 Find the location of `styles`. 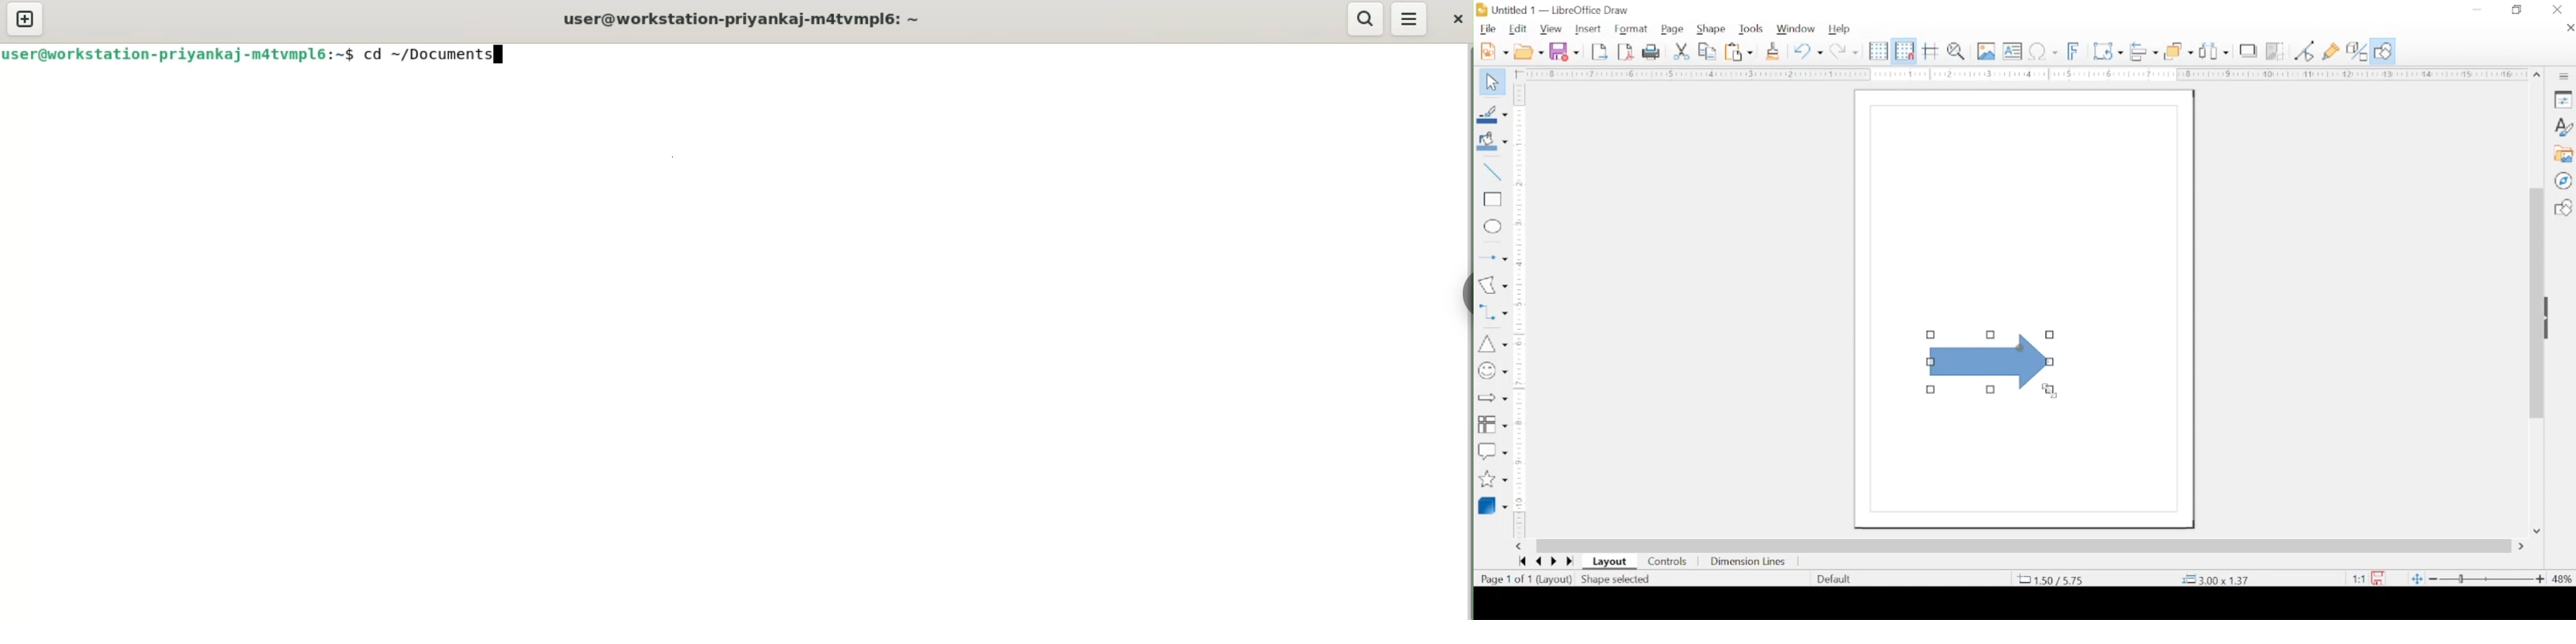

styles is located at coordinates (2563, 126).